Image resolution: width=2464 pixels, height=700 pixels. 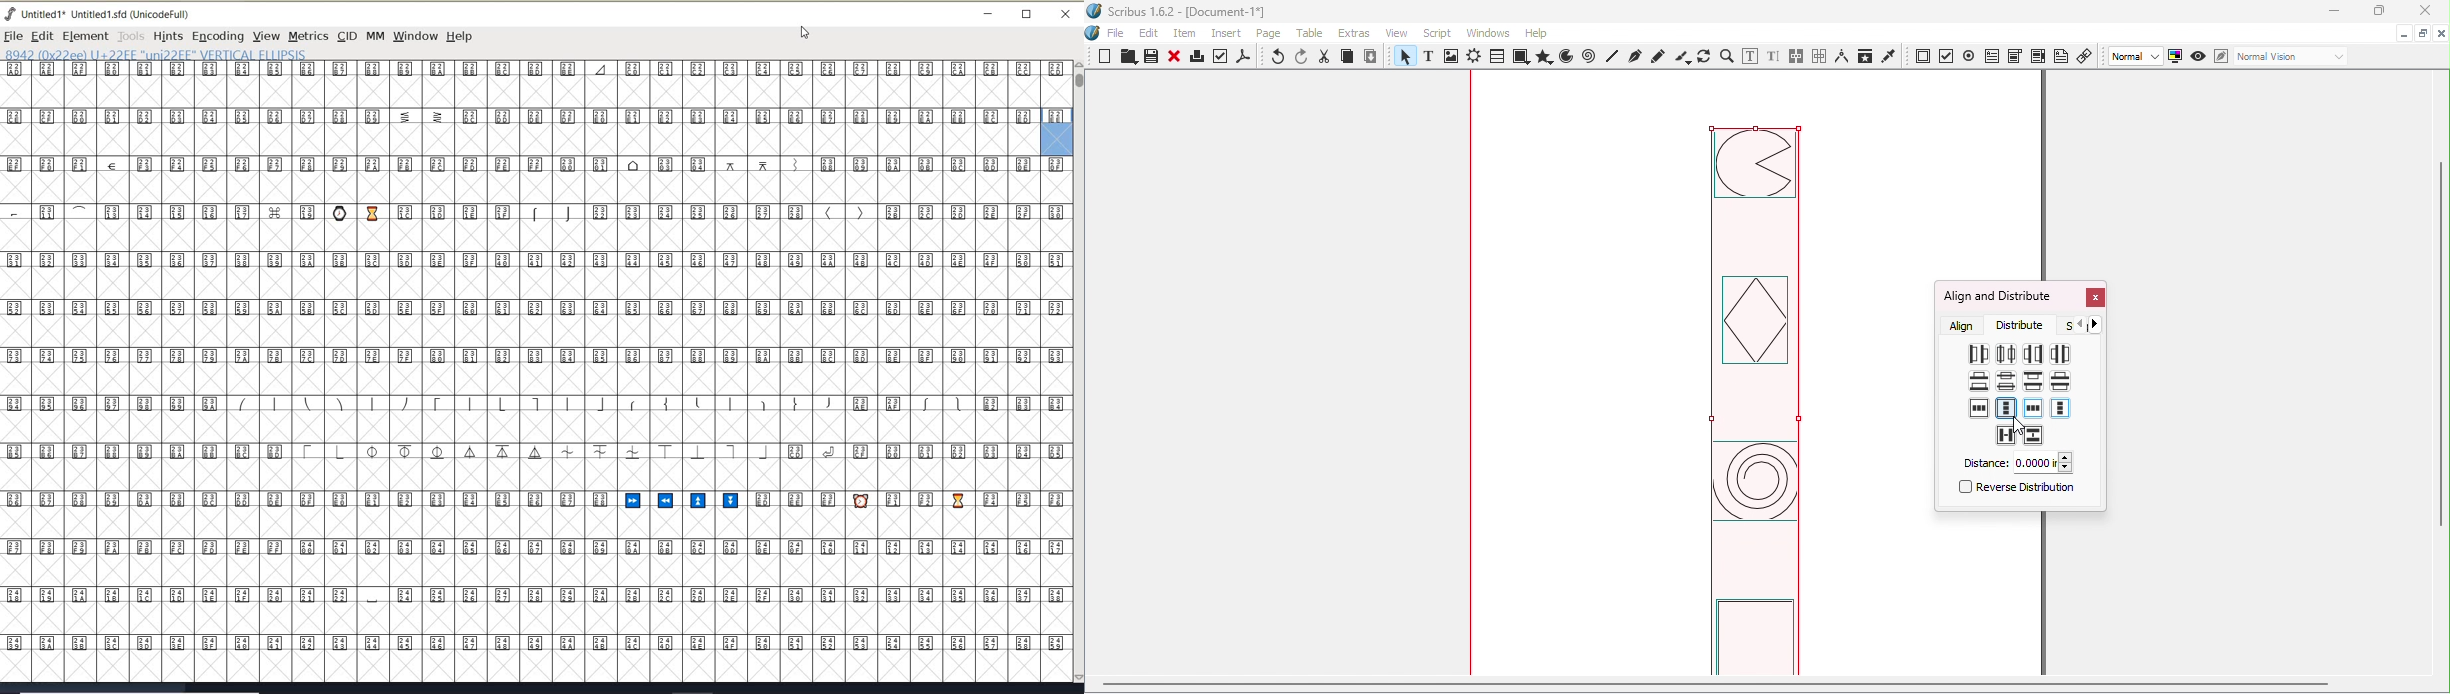 I want to click on PDF list box, so click(x=2038, y=56).